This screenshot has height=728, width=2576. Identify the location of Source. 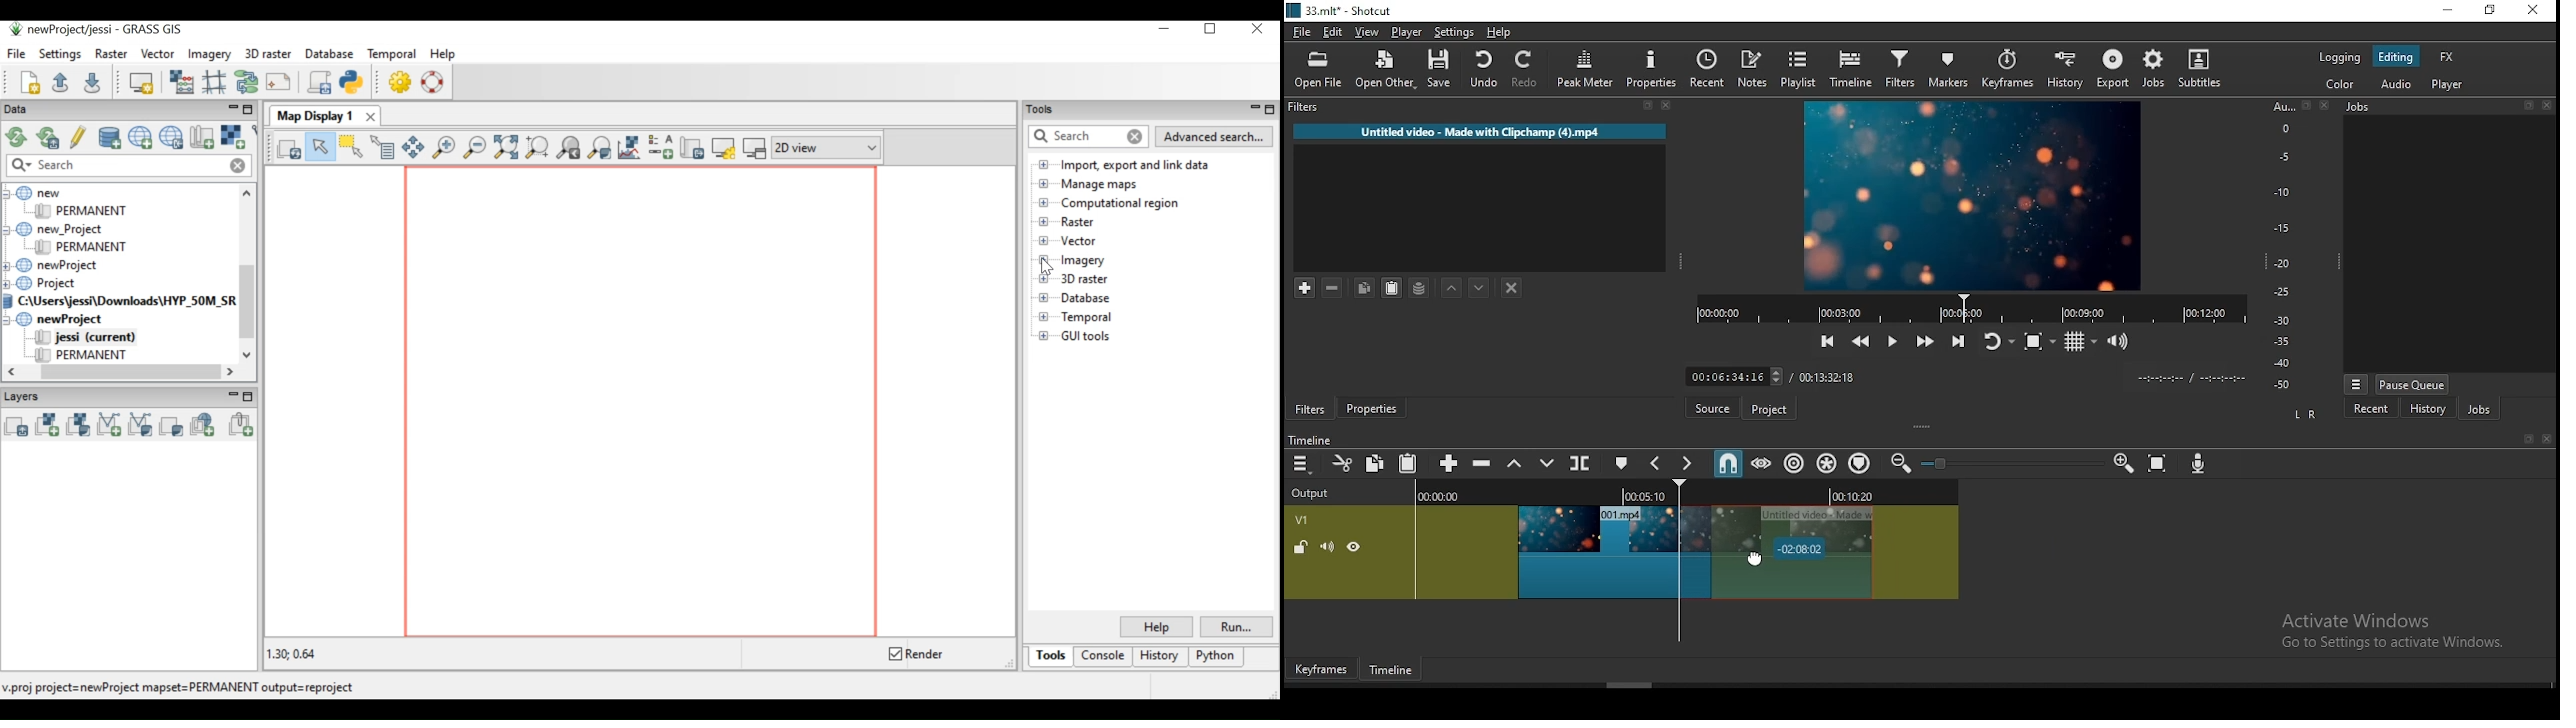
(1710, 408).